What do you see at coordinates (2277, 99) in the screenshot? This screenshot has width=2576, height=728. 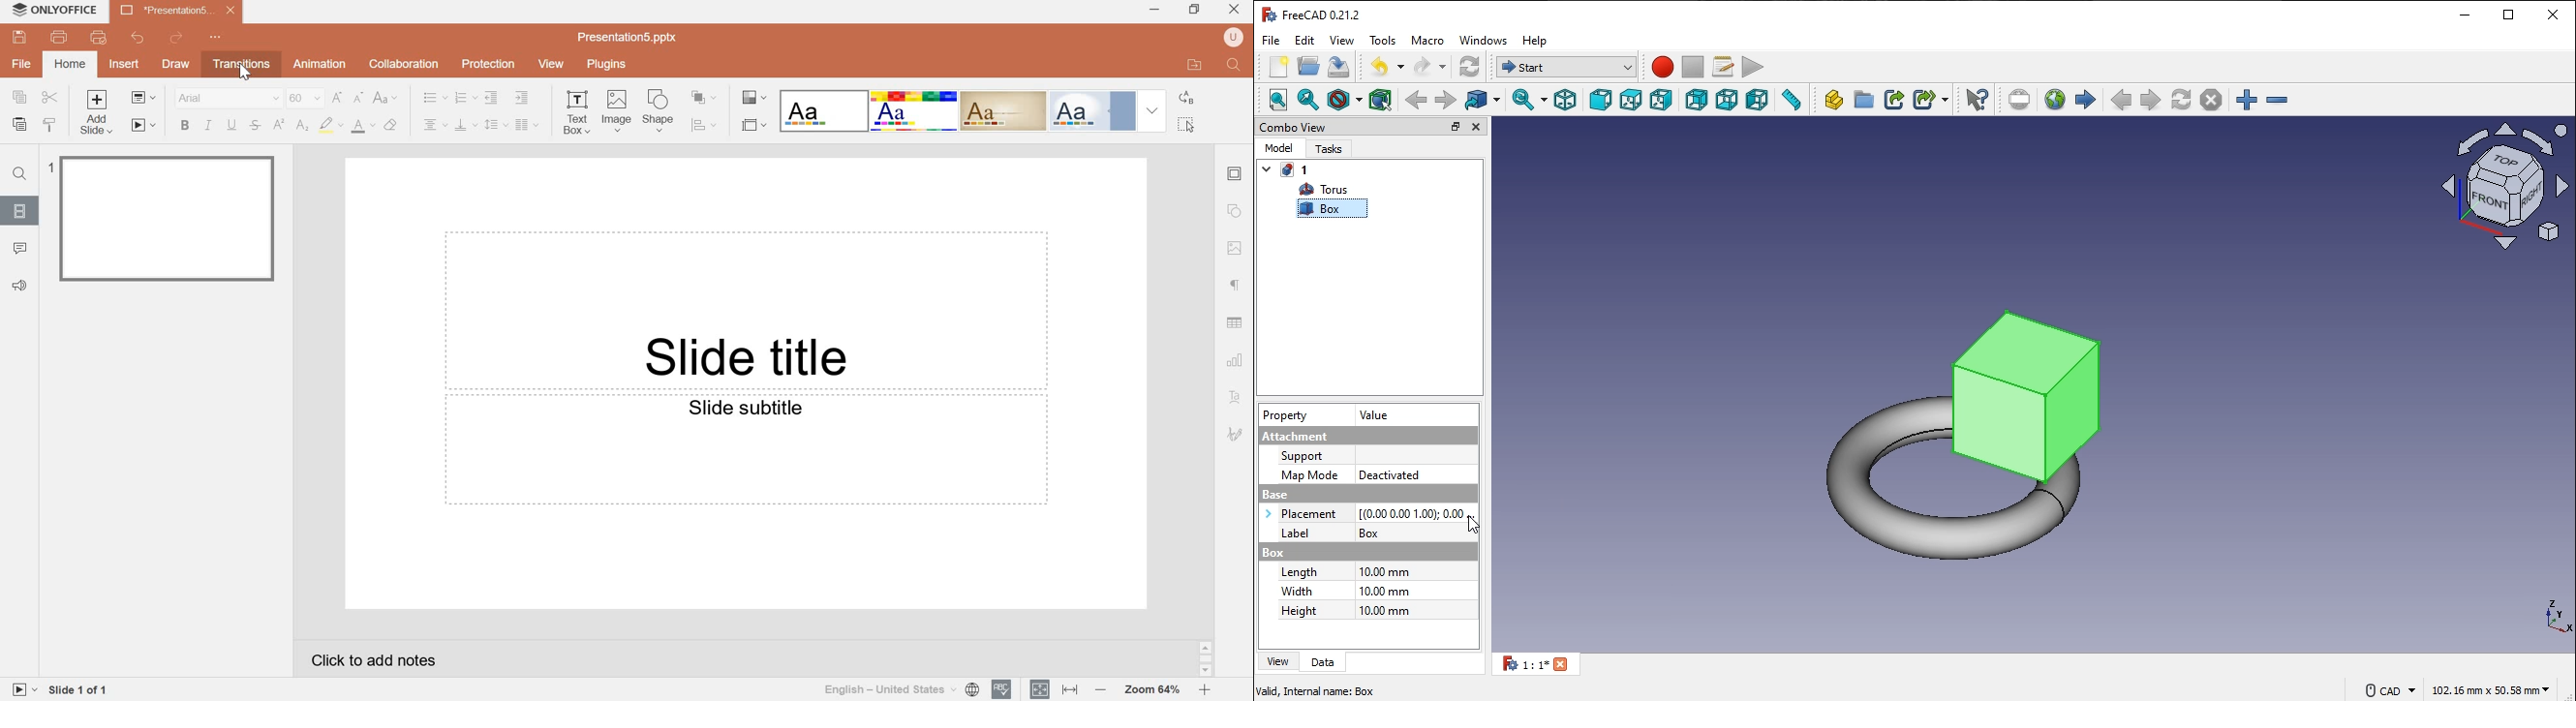 I see `zoom in` at bounding box center [2277, 99].